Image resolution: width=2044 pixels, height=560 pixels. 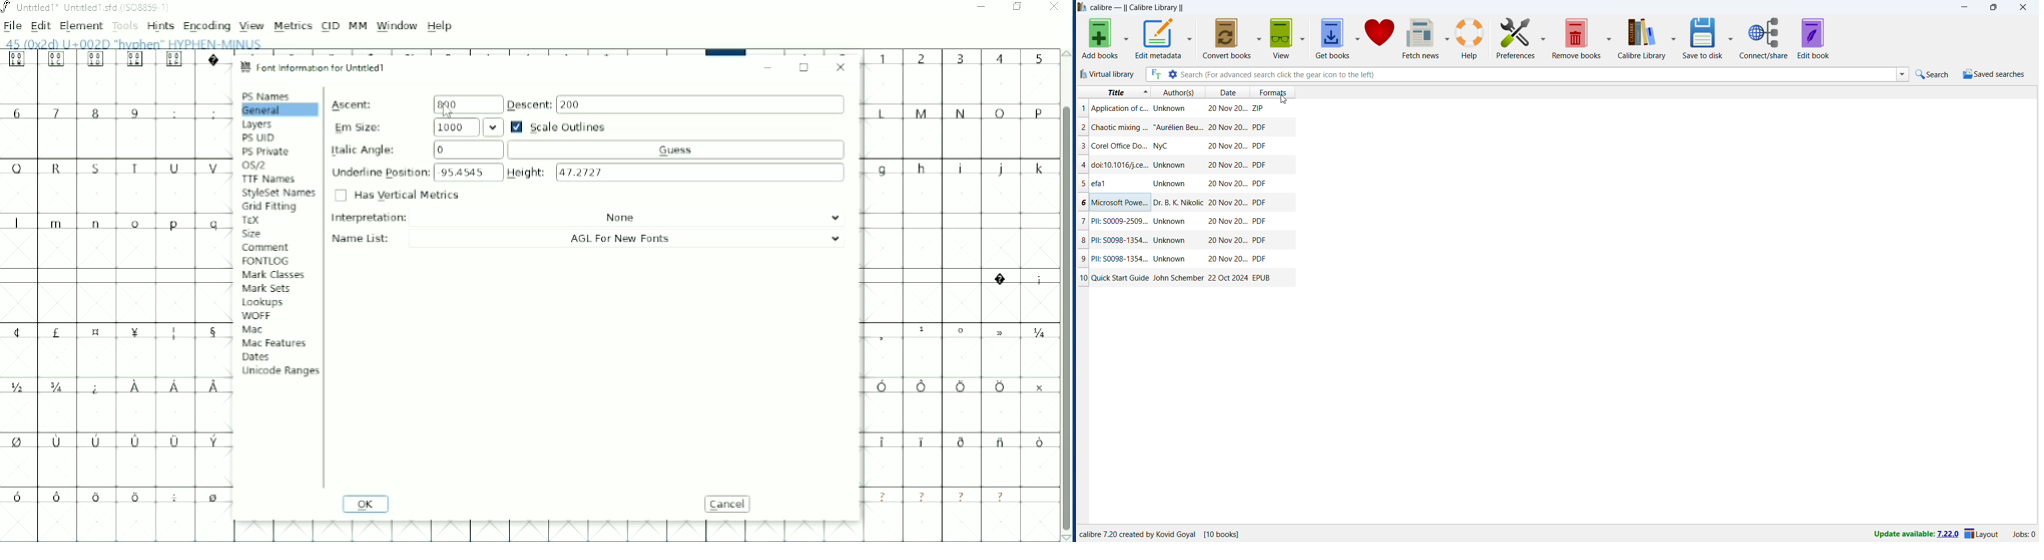 I want to click on full text search, so click(x=1154, y=74).